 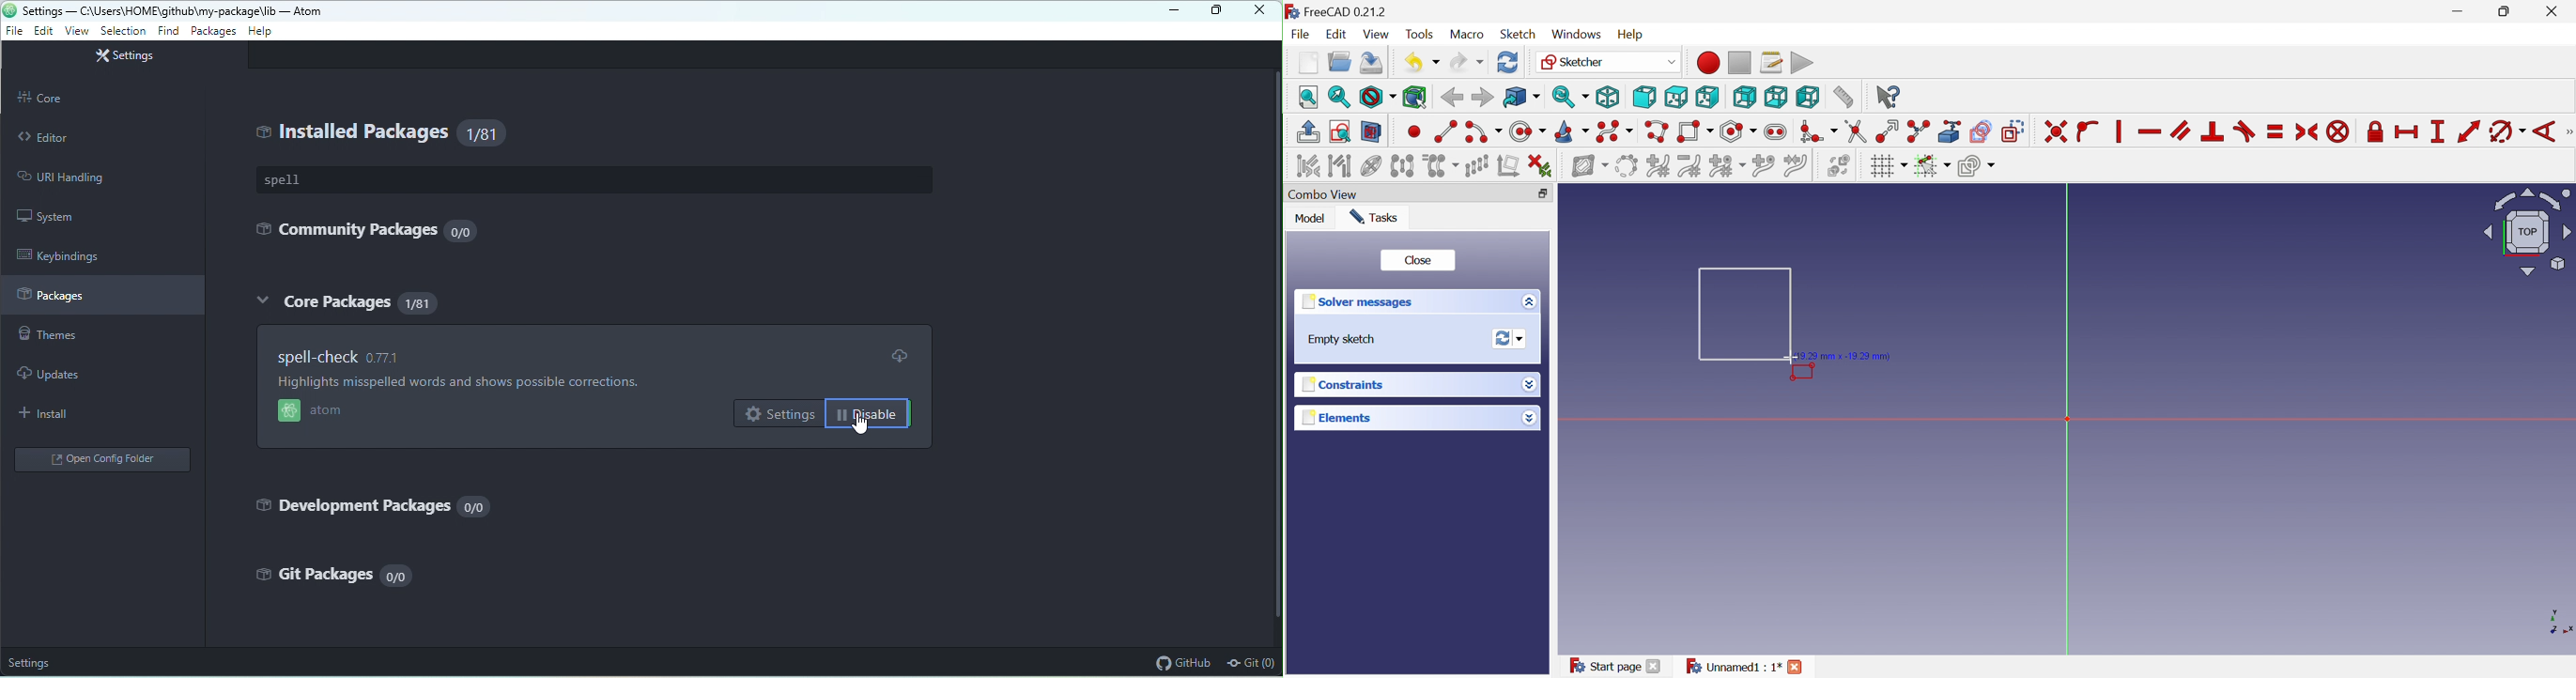 What do you see at coordinates (1689, 166) in the screenshot?
I see `Decrease B-spline degree` at bounding box center [1689, 166].